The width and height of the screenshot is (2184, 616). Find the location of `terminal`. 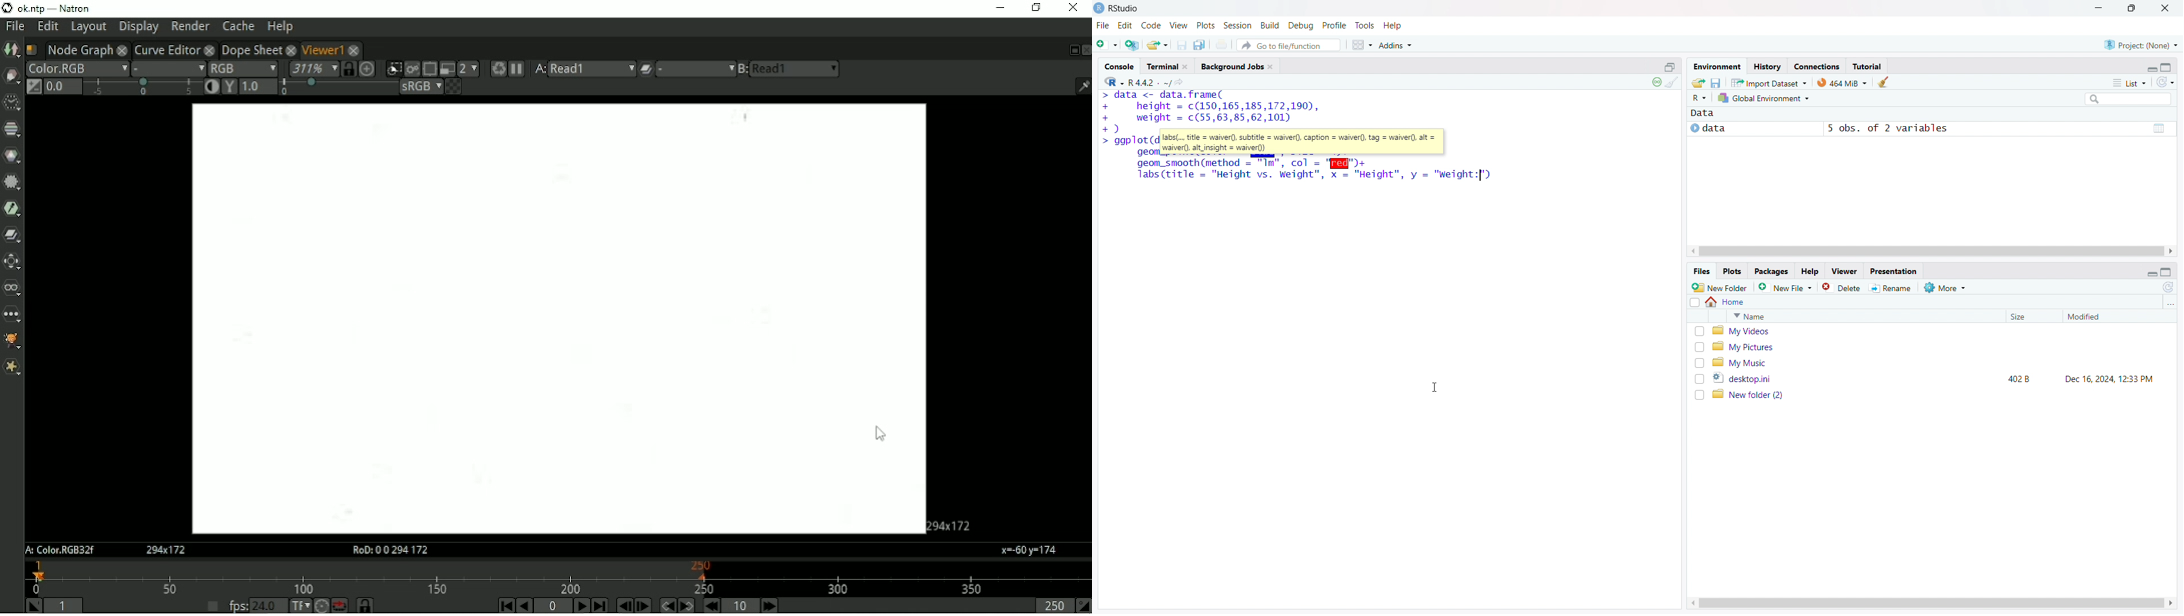

terminal is located at coordinates (1162, 67).